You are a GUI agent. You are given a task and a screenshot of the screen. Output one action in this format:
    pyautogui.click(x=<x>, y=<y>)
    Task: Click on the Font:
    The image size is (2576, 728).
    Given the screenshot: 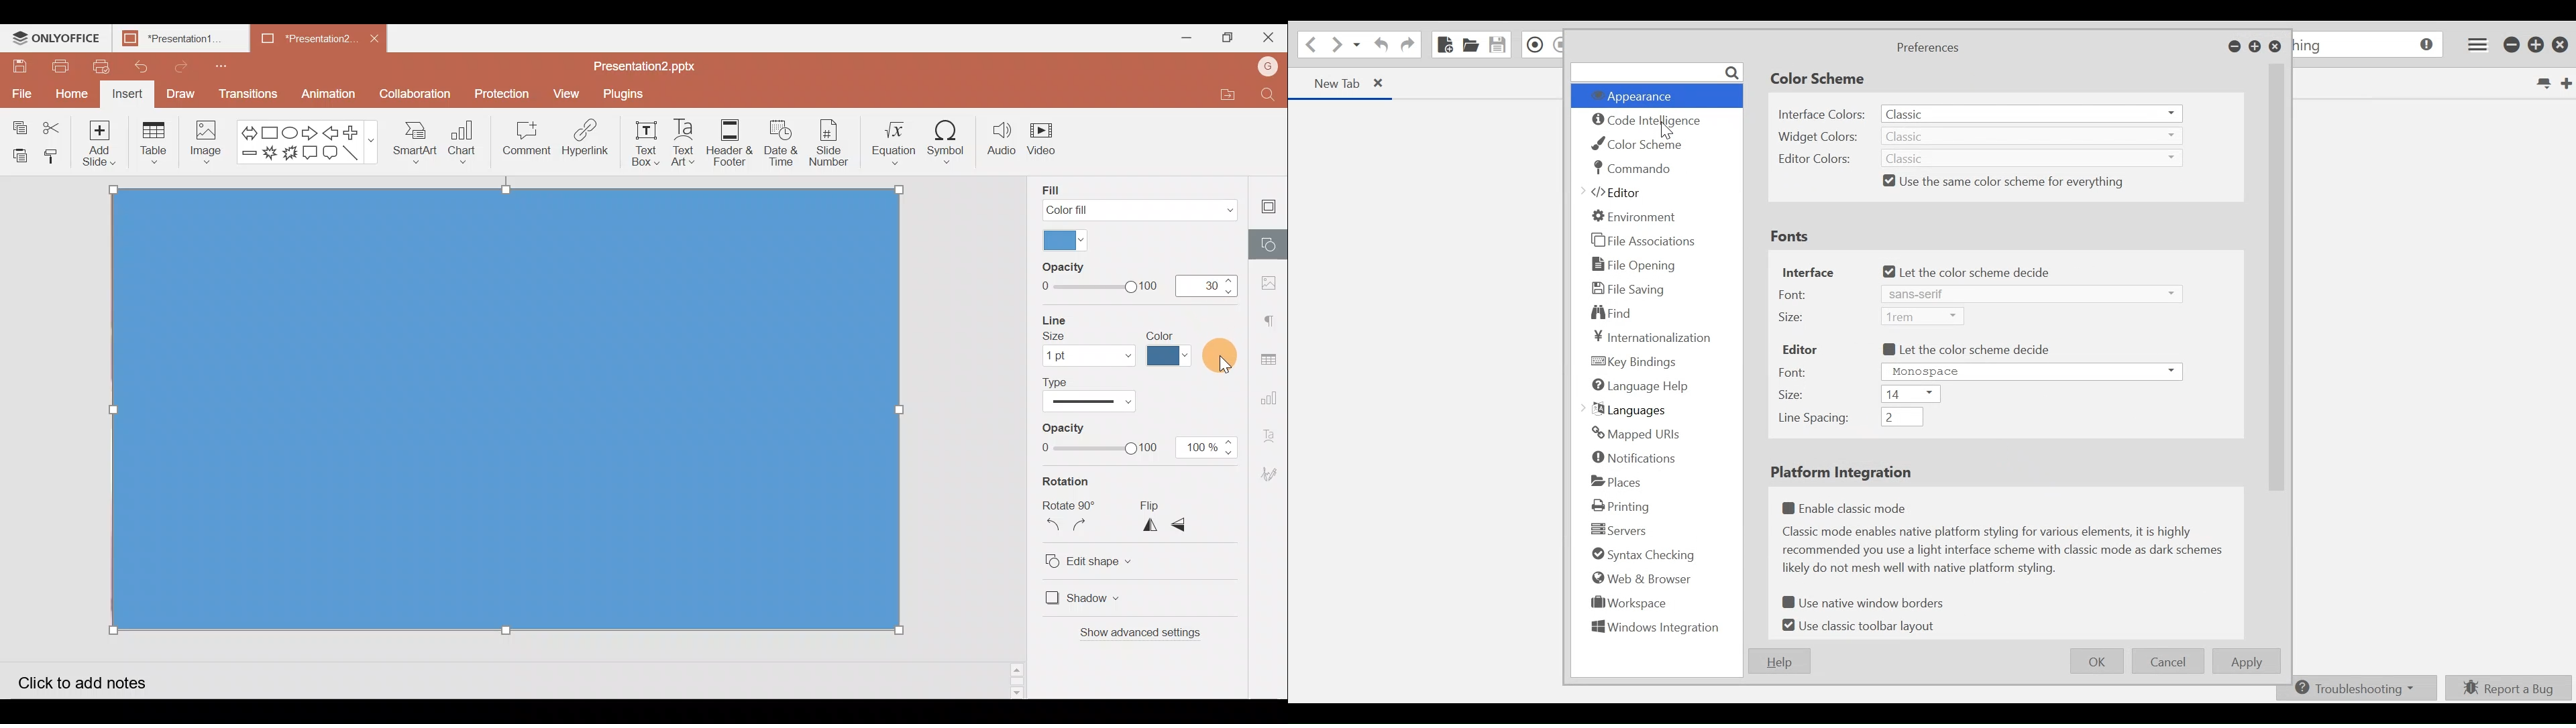 What is the action you would take?
    pyautogui.click(x=1794, y=371)
    